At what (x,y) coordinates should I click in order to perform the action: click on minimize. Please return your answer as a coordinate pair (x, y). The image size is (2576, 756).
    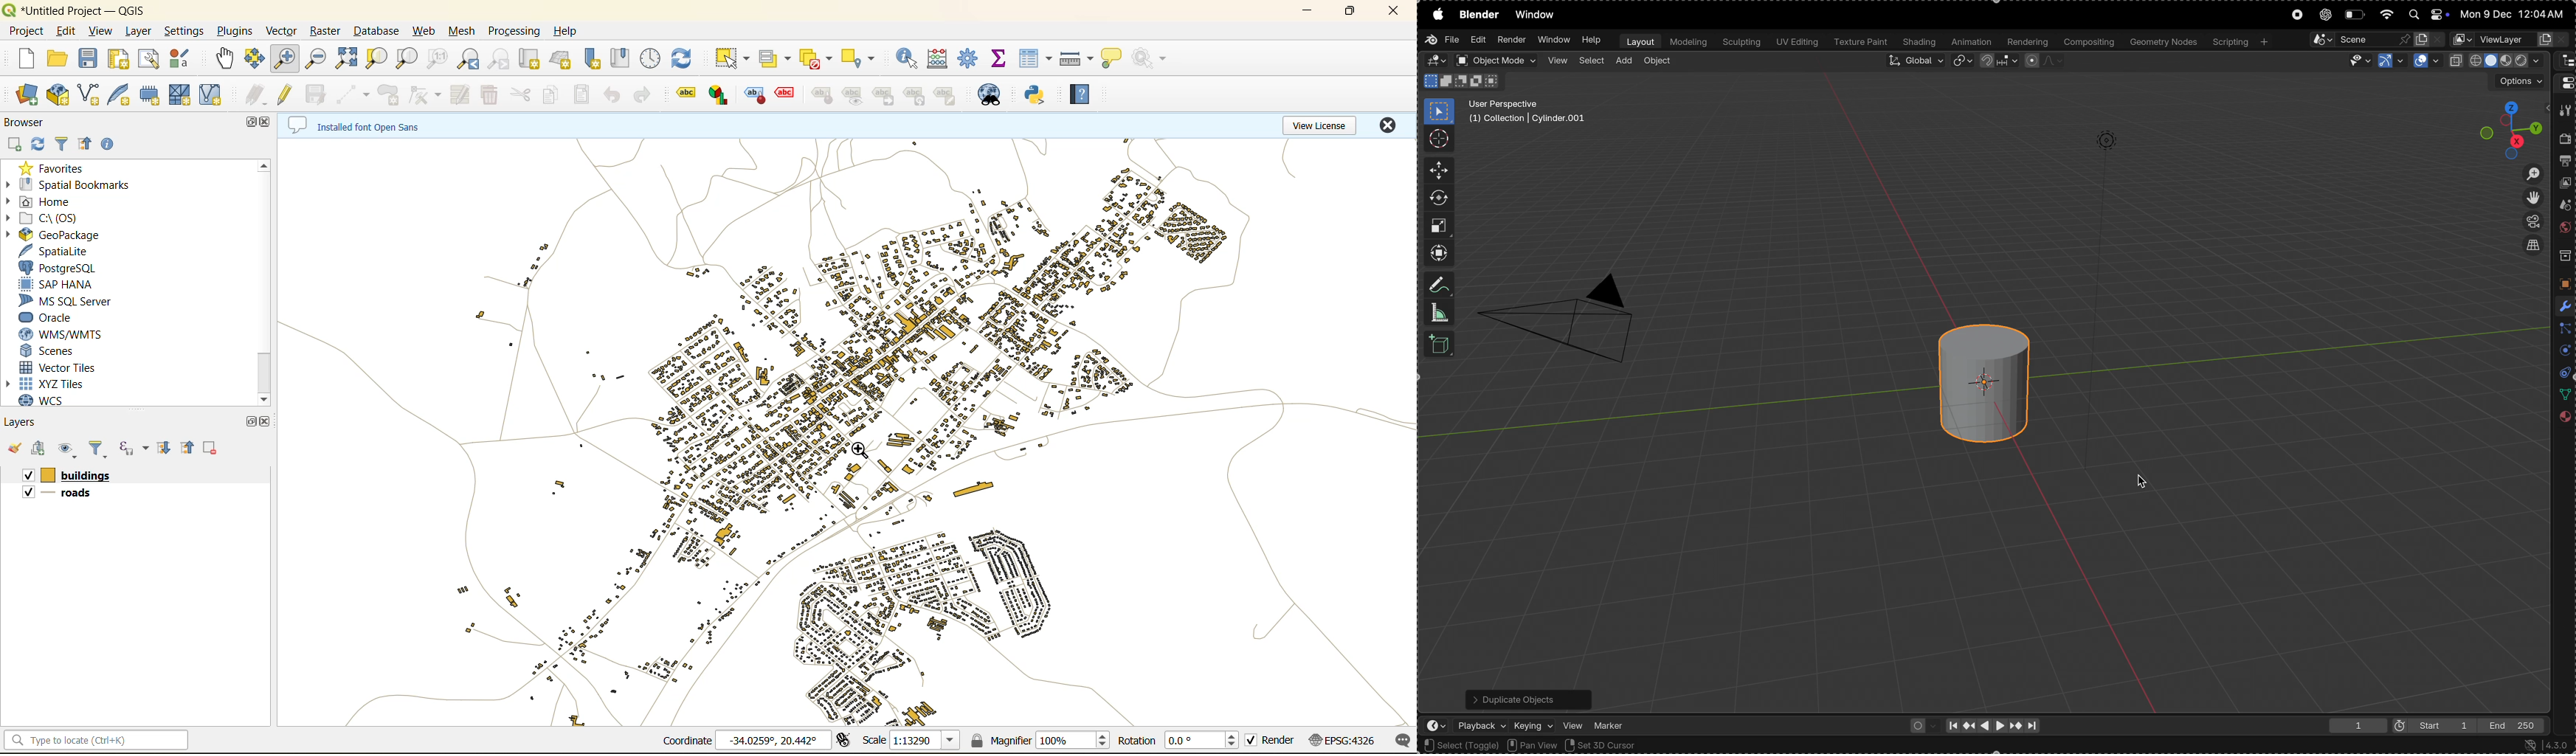
    Looking at the image, I should click on (1306, 15).